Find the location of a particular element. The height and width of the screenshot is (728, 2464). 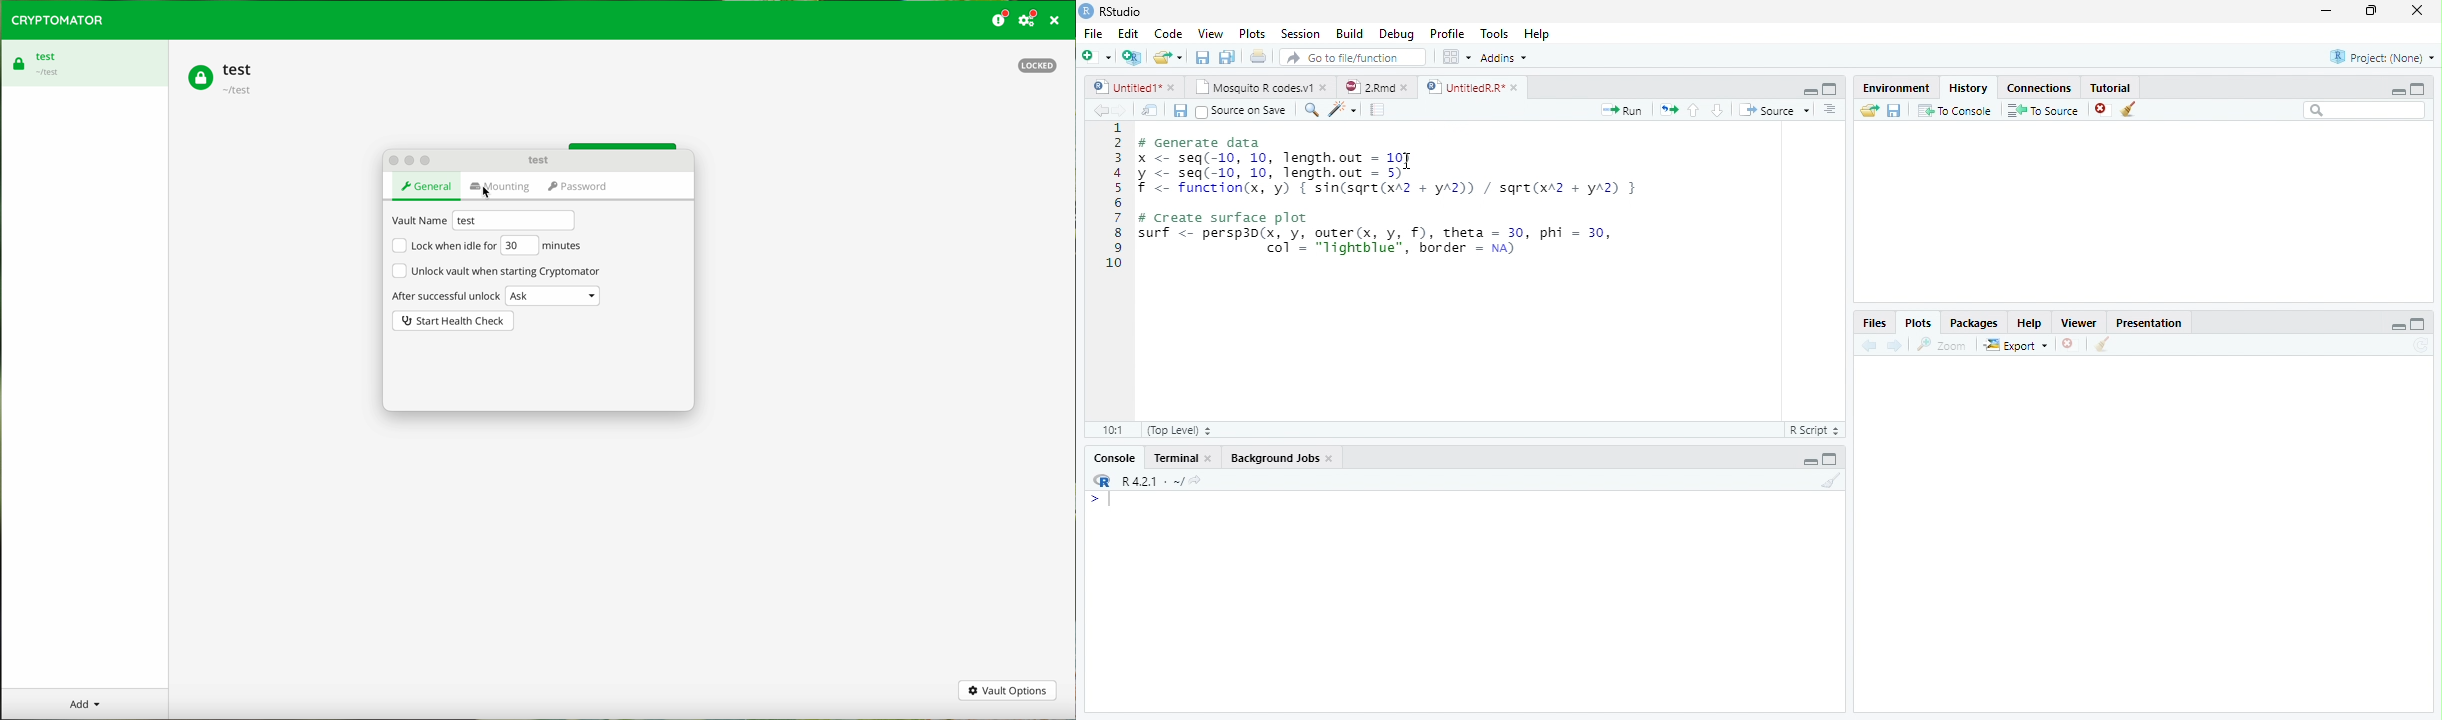

Clear all history entries is located at coordinates (2128, 109).